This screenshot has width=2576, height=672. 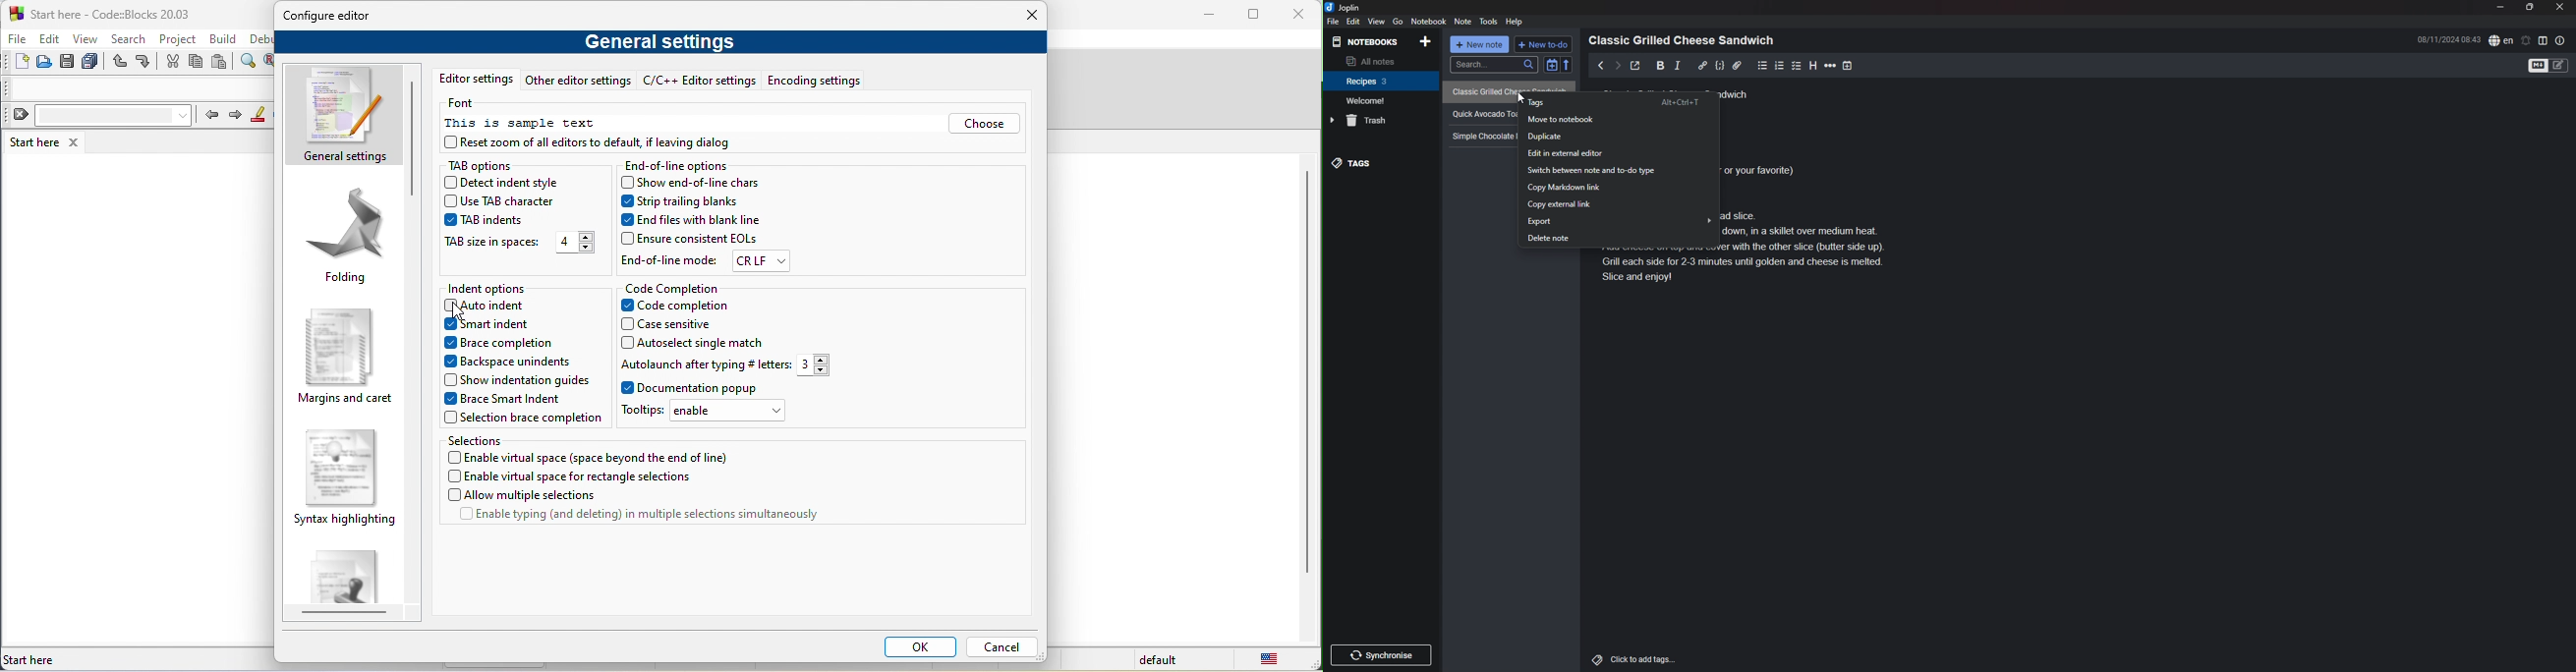 I want to click on new note, so click(x=1480, y=44).